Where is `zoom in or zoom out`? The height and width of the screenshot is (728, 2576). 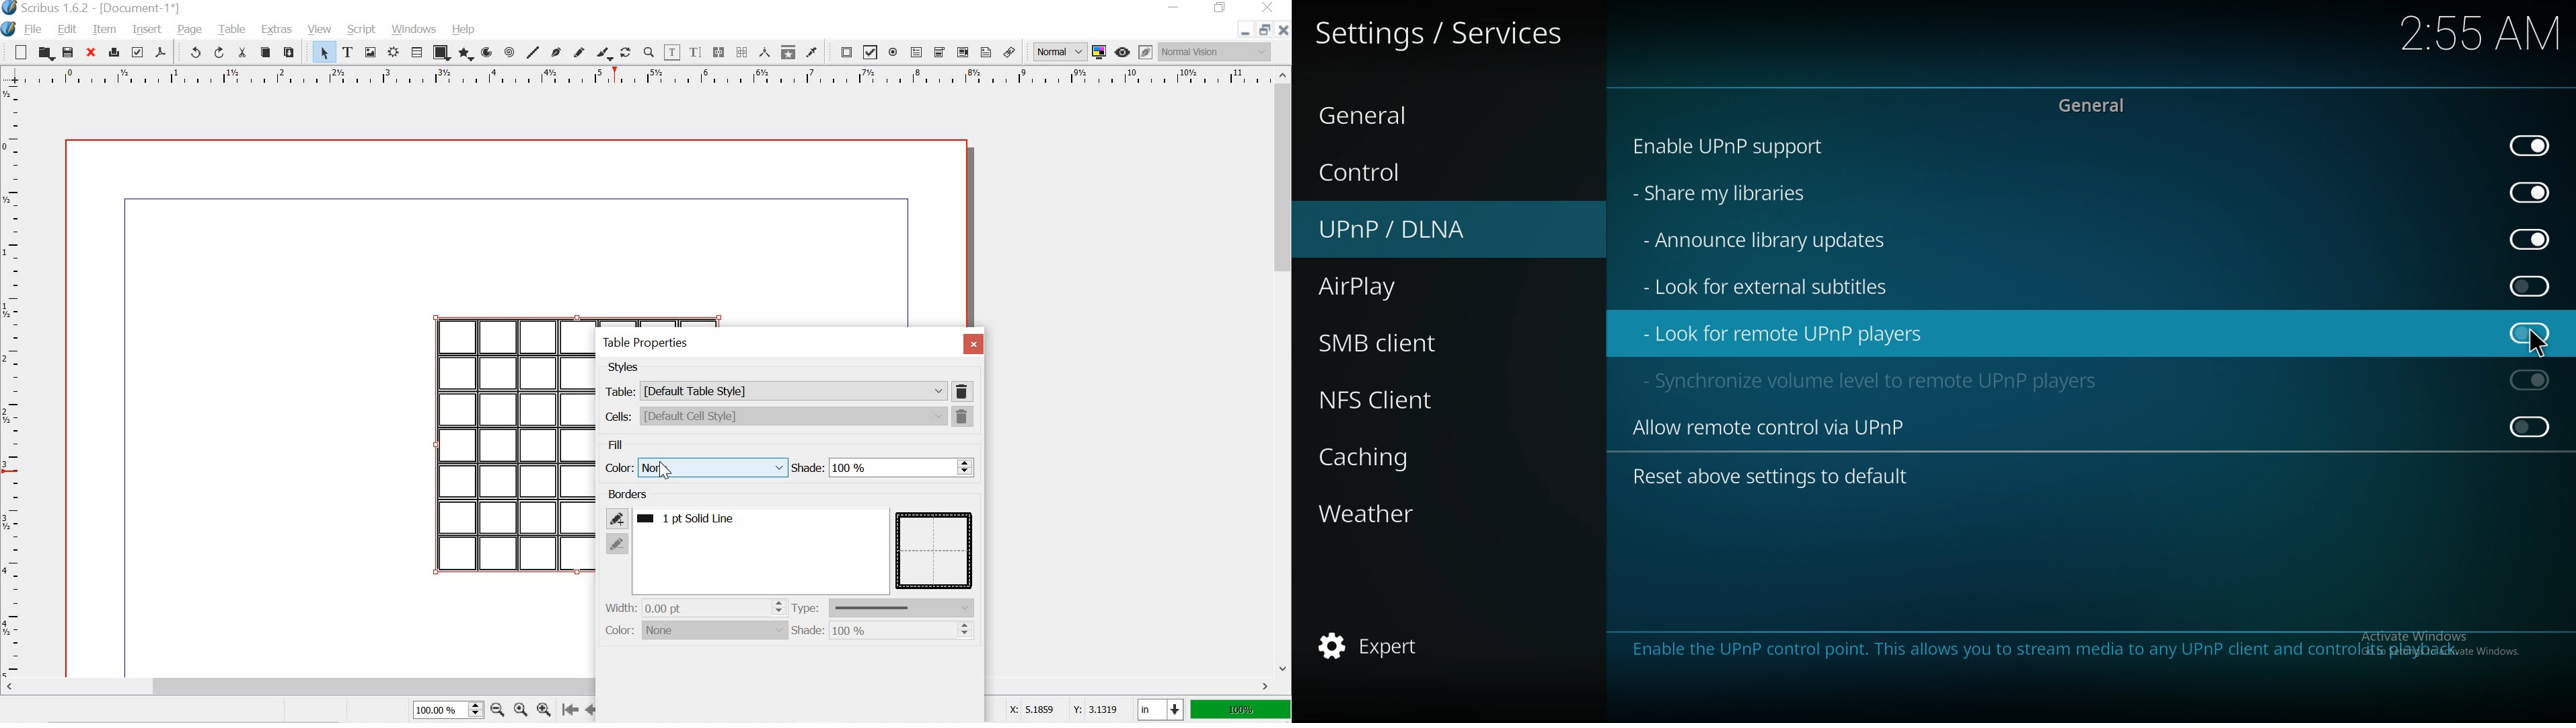 zoom in or zoom out is located at coordinates (647, 51).